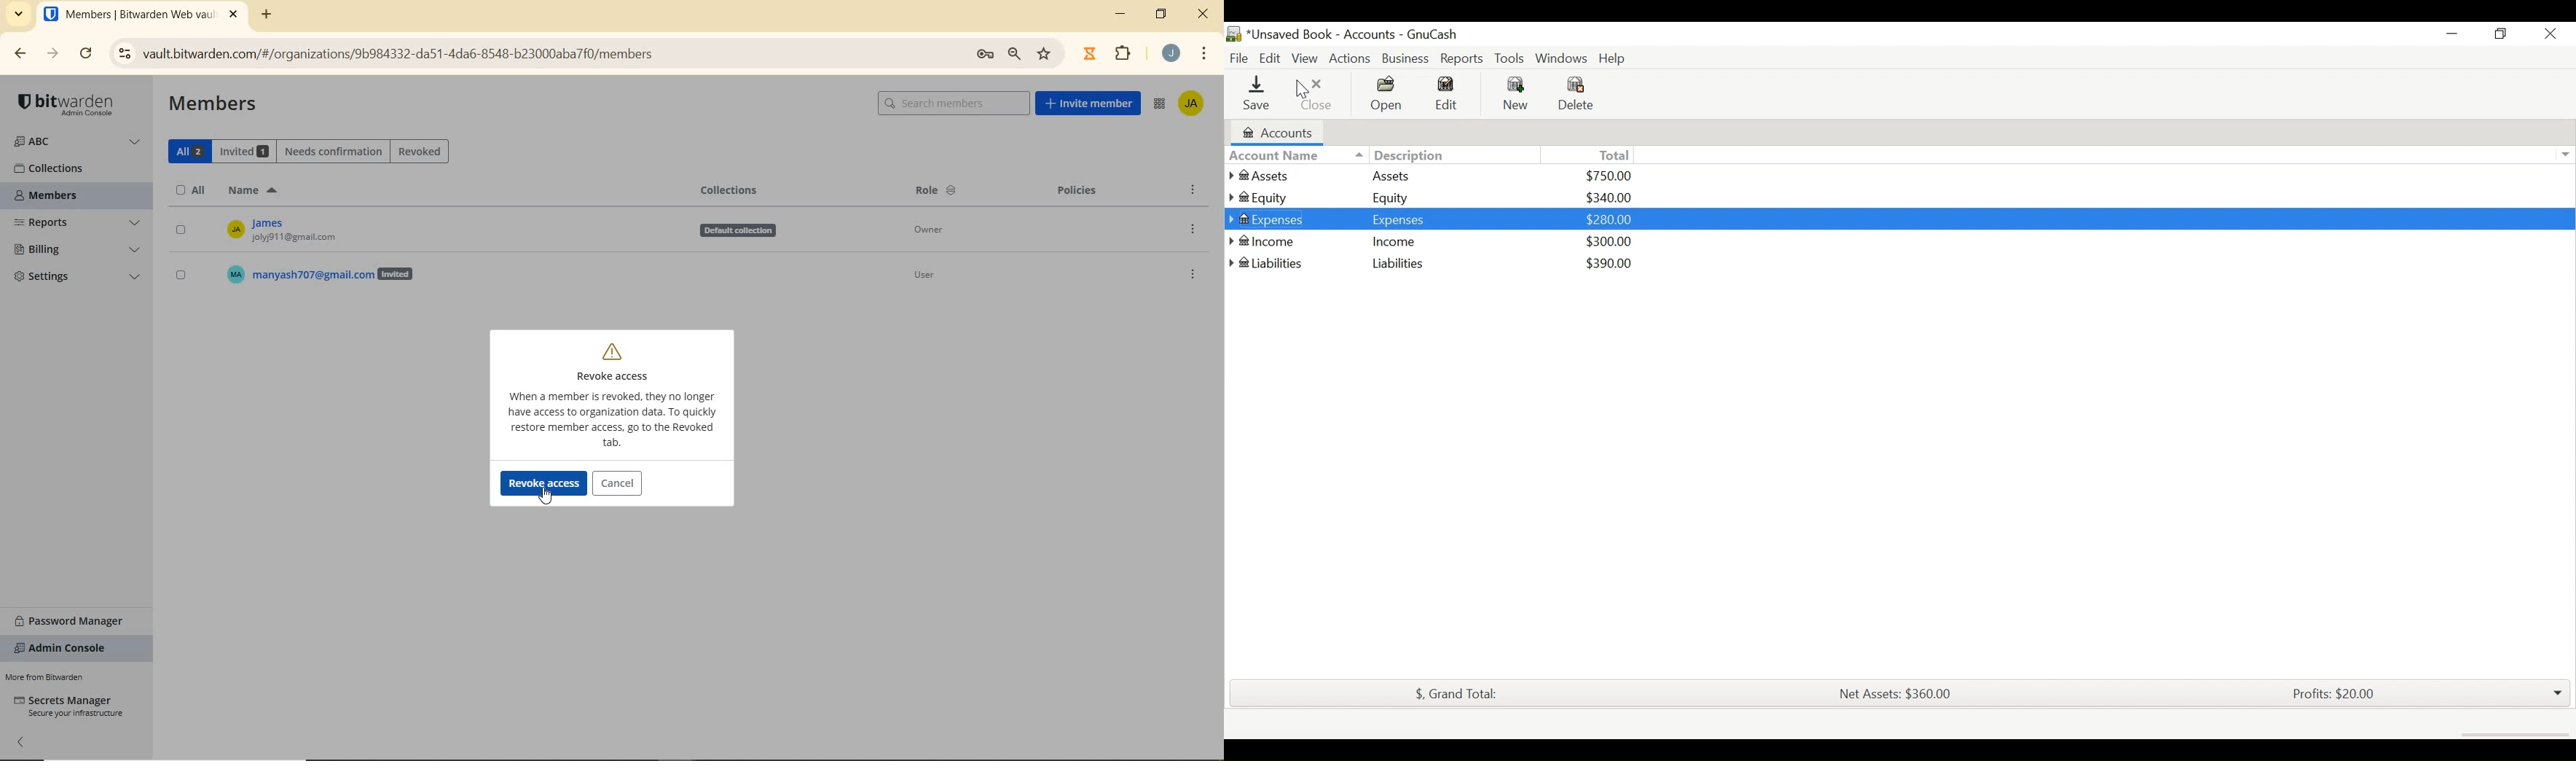 The height and width of the screenshot is (784, 2576). I want to click on Close, so click(1311, 94).